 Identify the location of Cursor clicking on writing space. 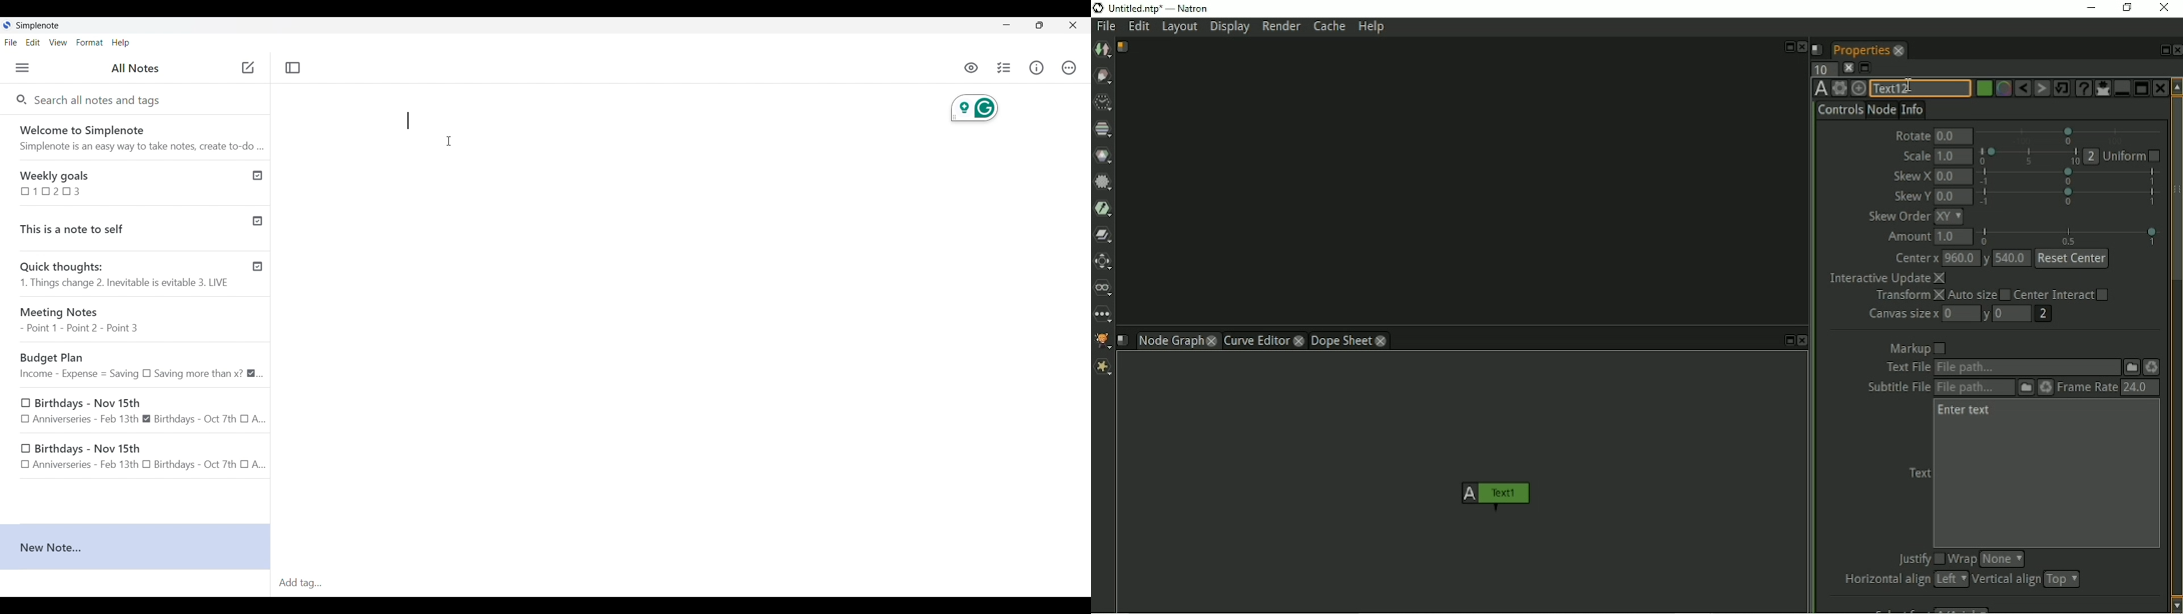
(449, 141).